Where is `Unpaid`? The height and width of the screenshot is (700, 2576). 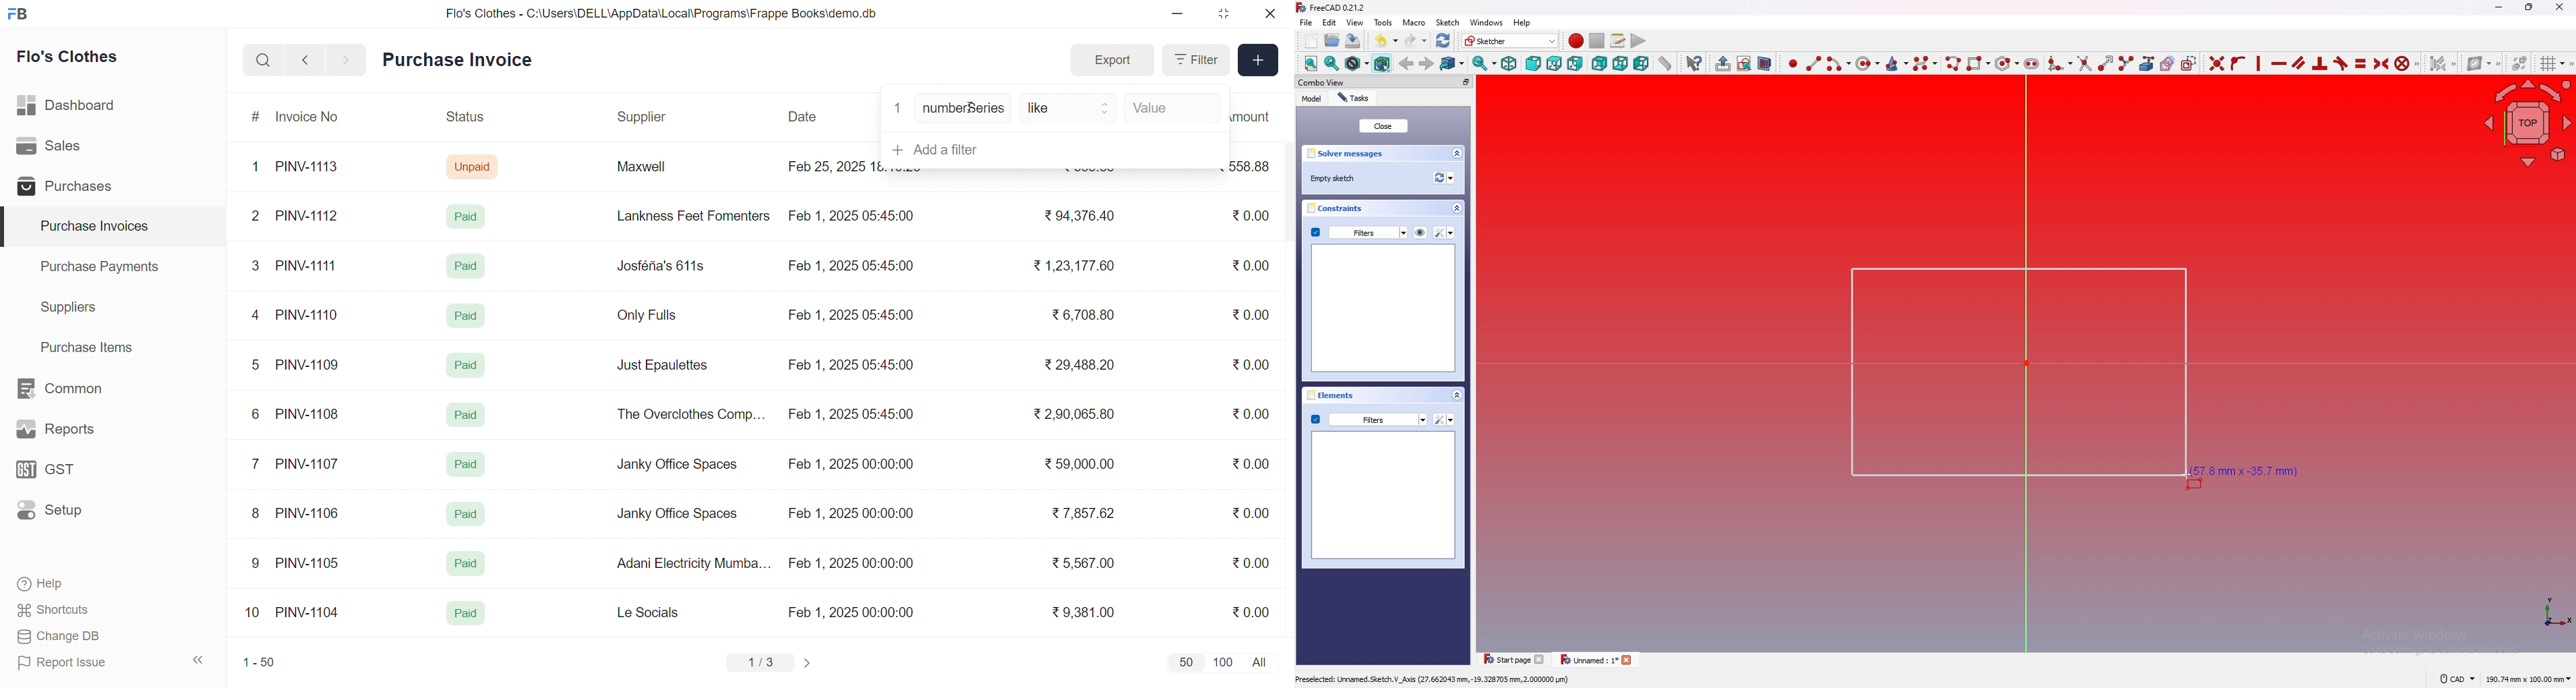
Unpaid is located at coordinates (474, 166).